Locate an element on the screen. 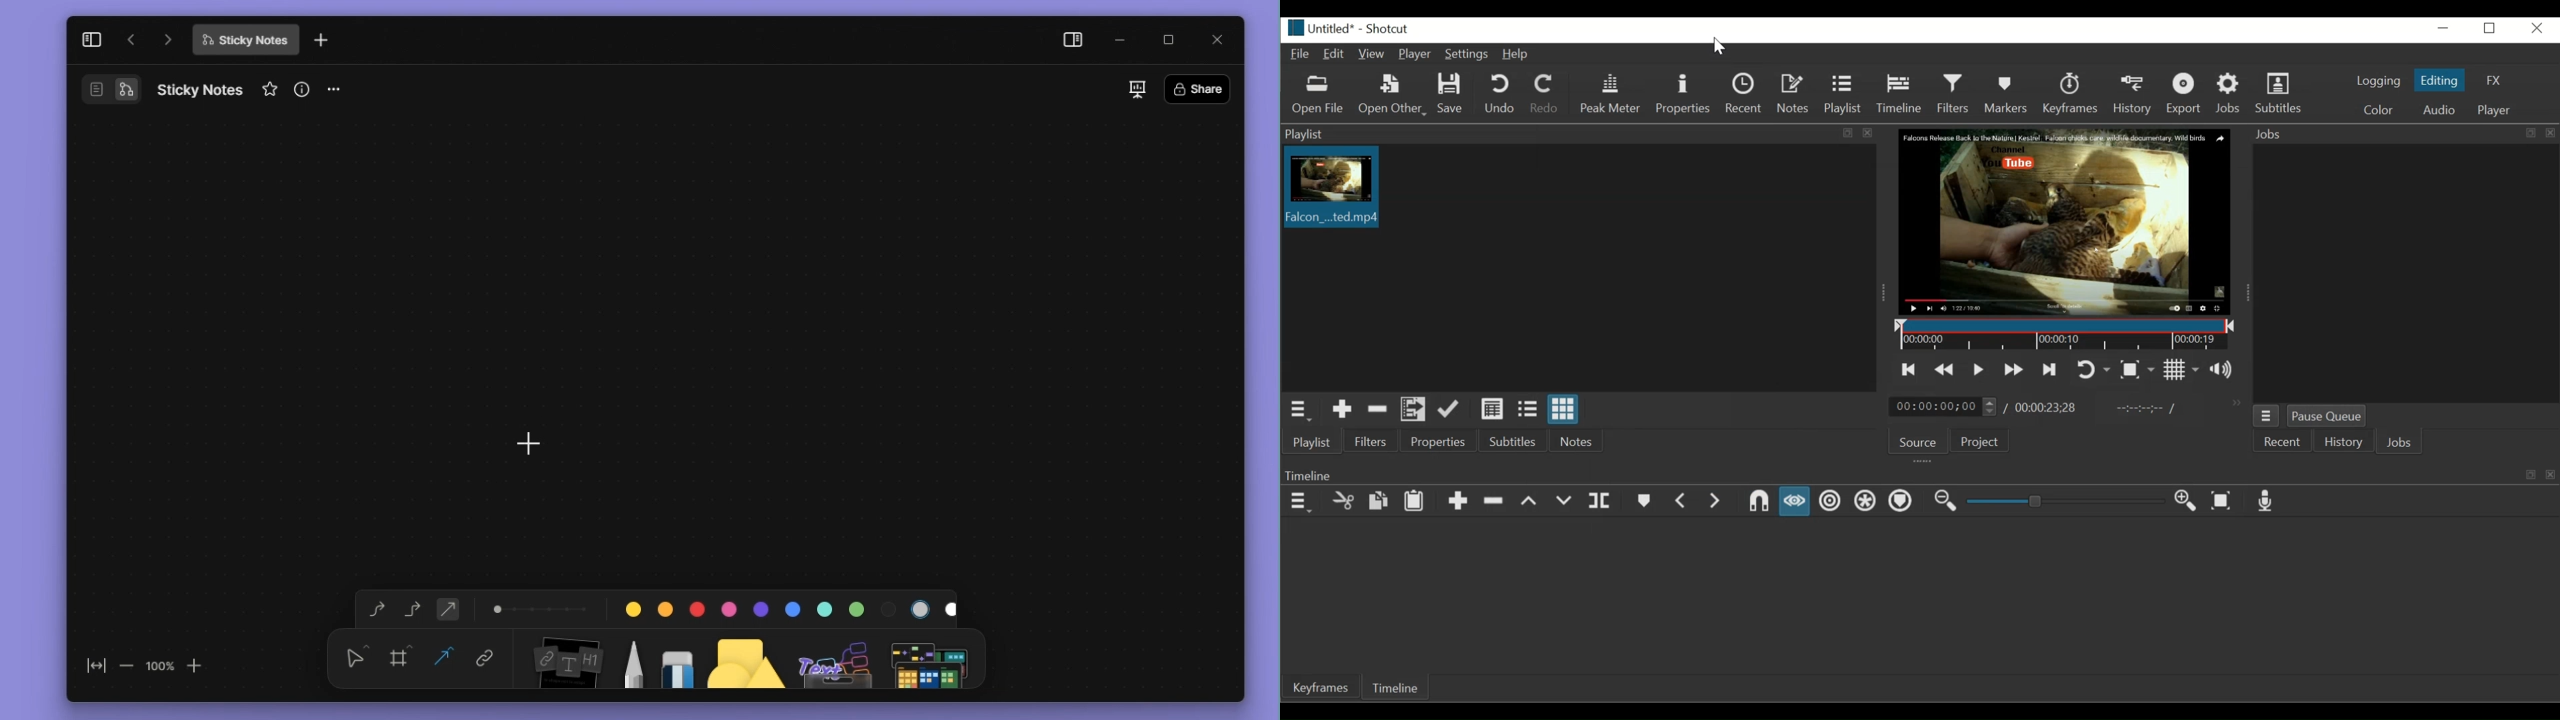  Jobs is located at coordinates (2397, 442).